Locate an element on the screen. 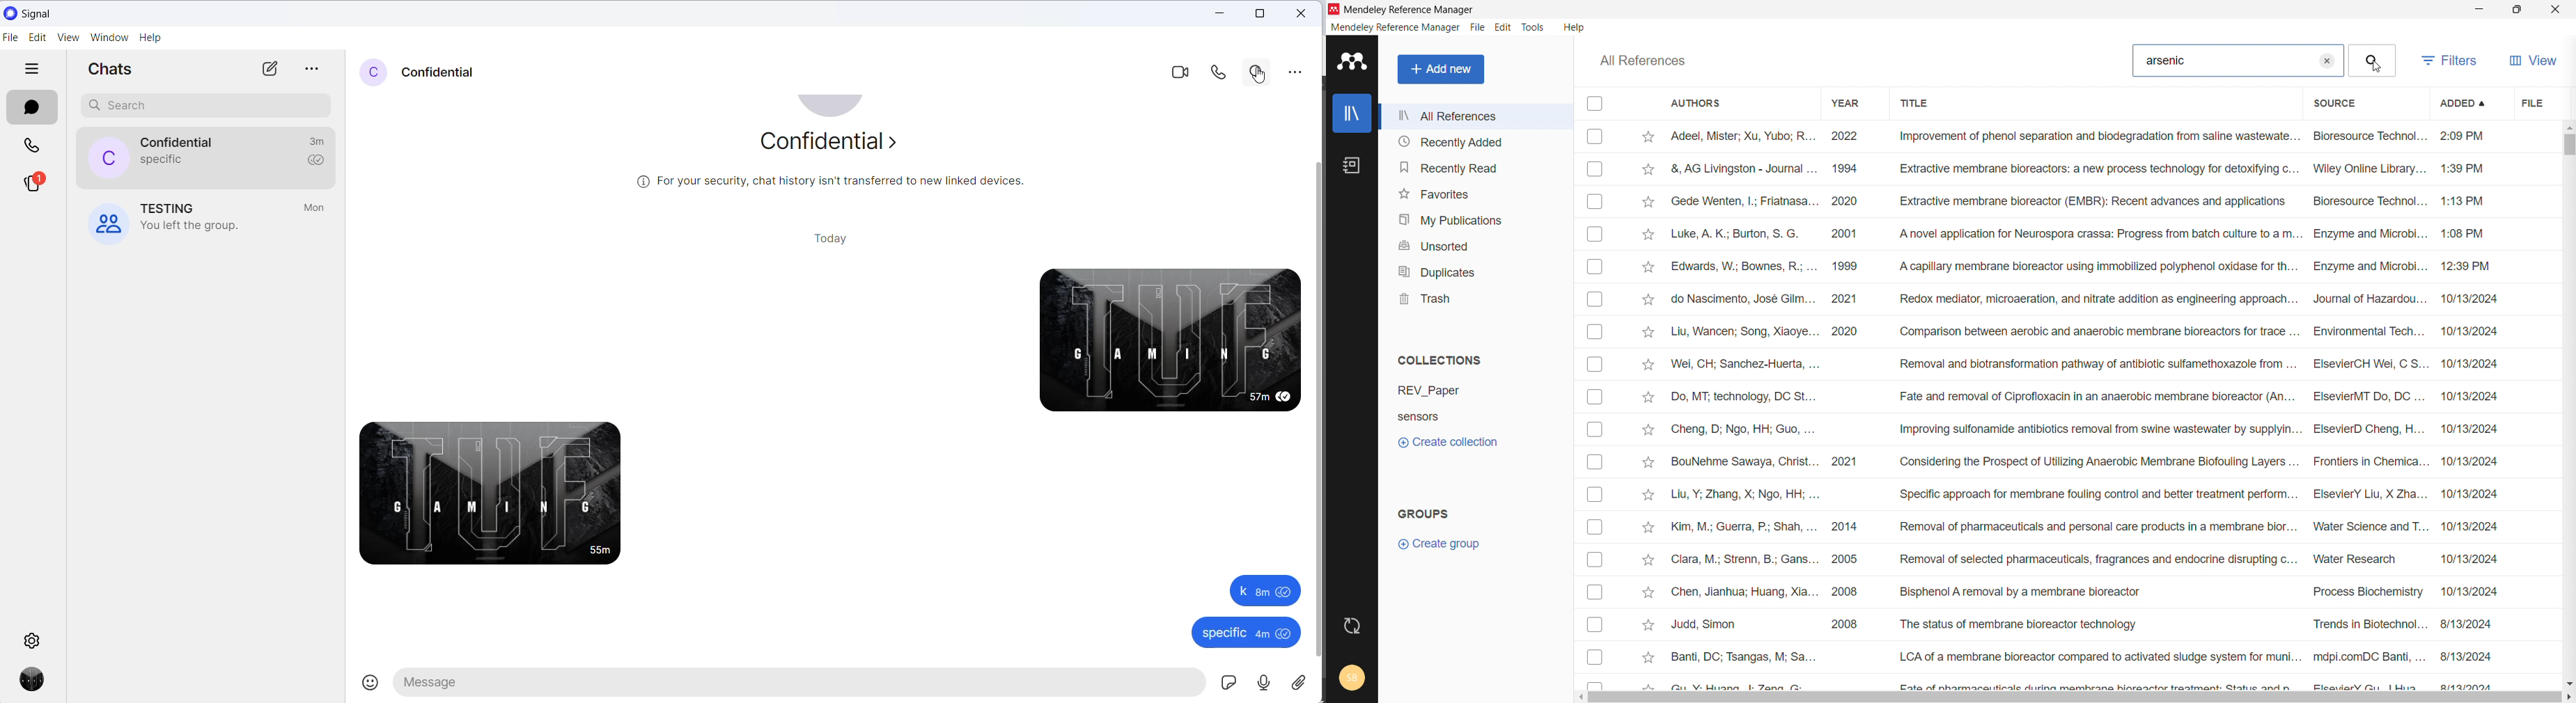 The height and width of the screenshot is (728, 2576). notebook is located at coordinates (1352, 166).